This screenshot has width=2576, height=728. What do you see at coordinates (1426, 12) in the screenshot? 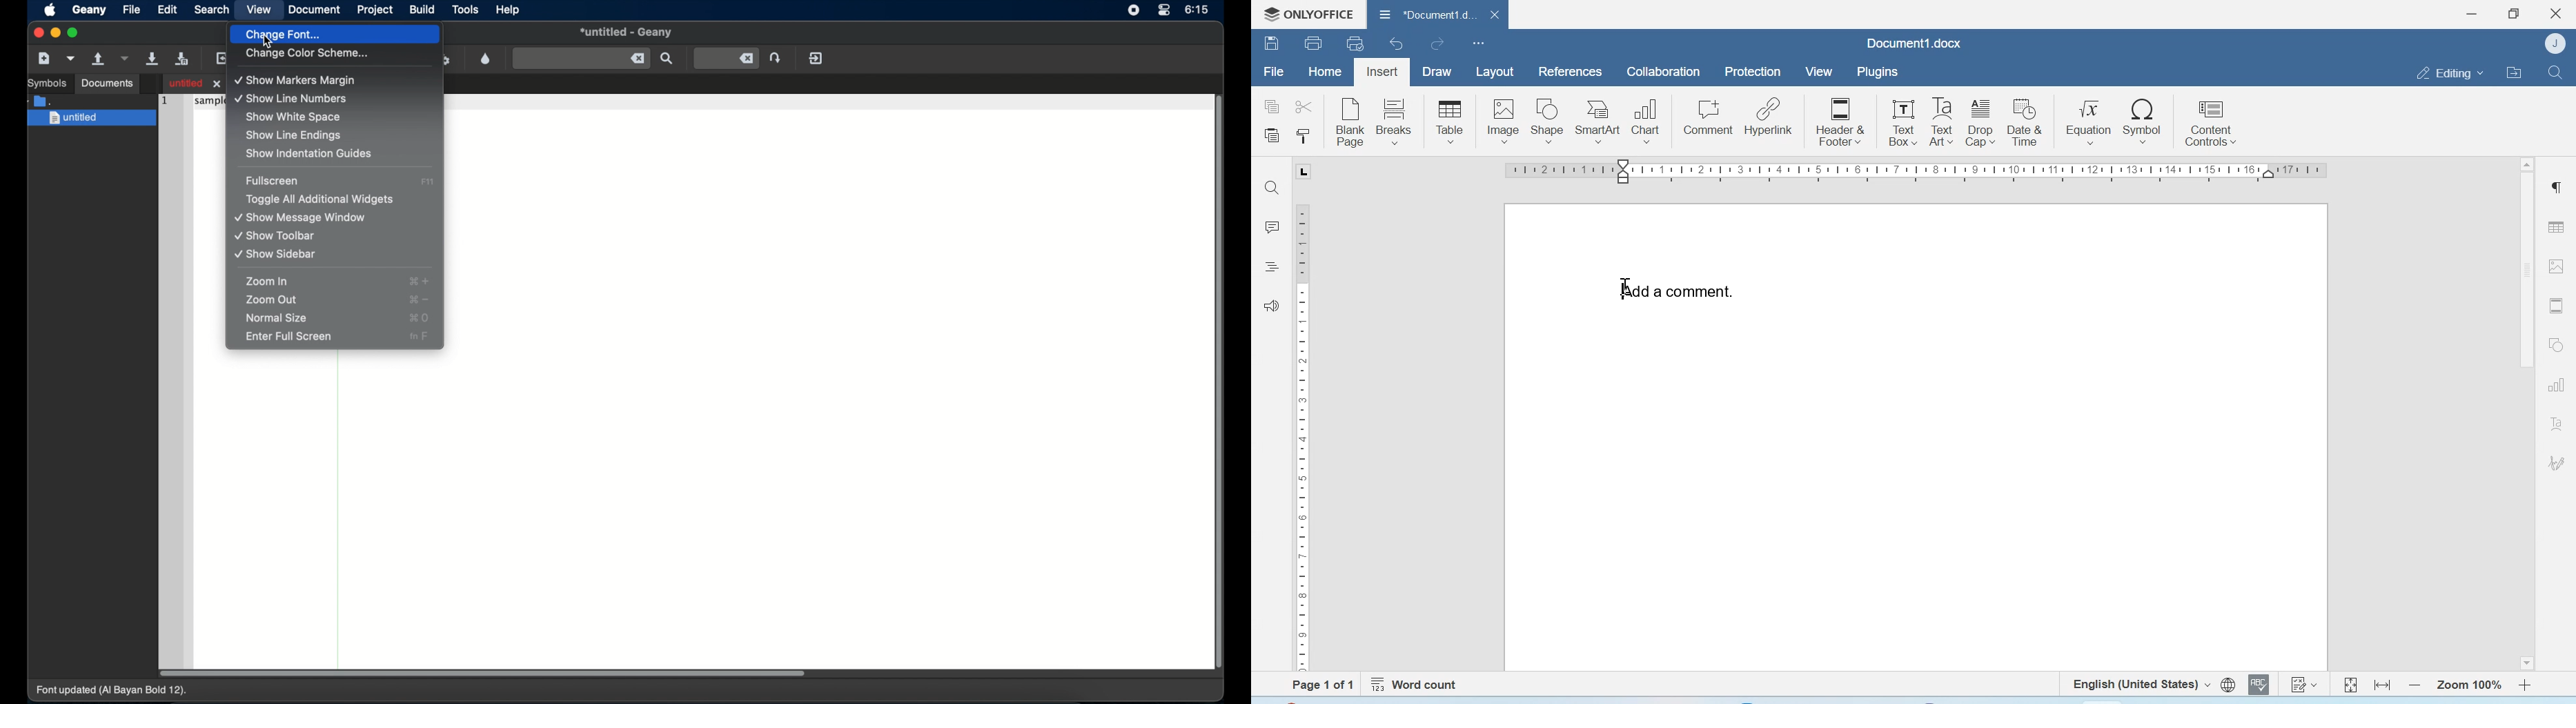
I see `Document1.docx` at bounding box center [1426, 12].